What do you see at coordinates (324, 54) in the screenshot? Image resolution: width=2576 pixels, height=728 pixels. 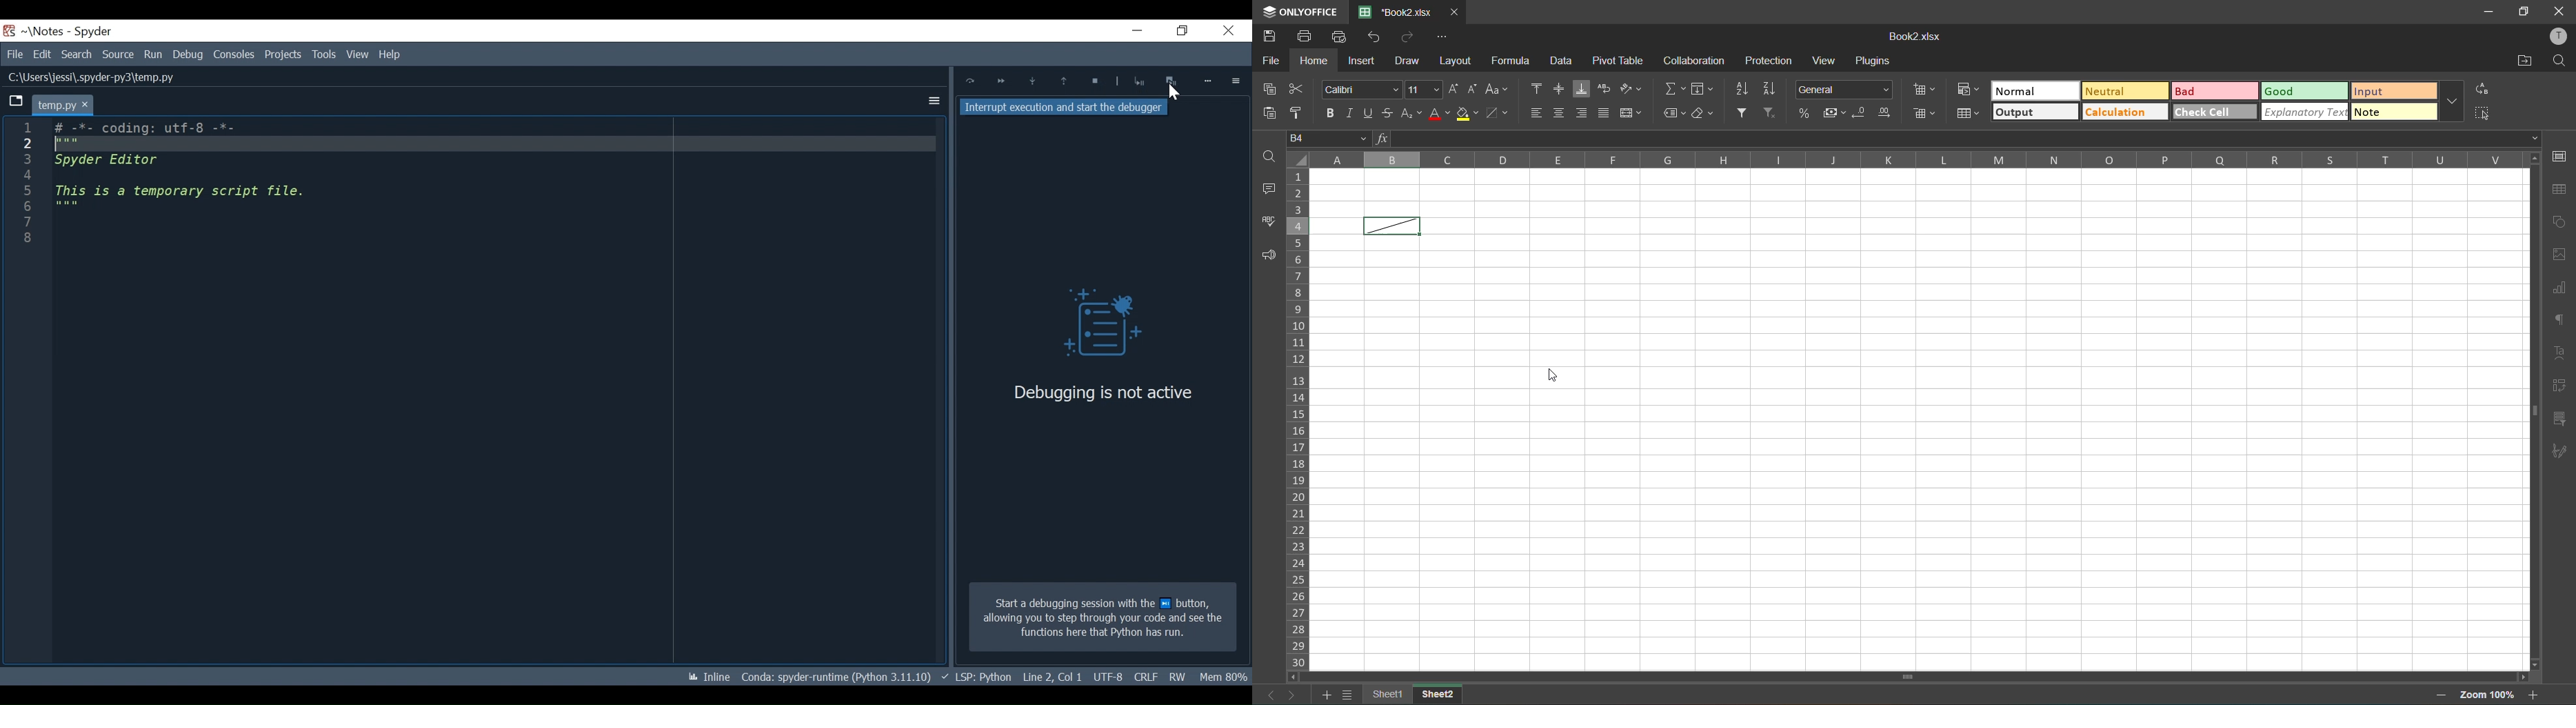 I see `View` at bounding box center [324, 54].